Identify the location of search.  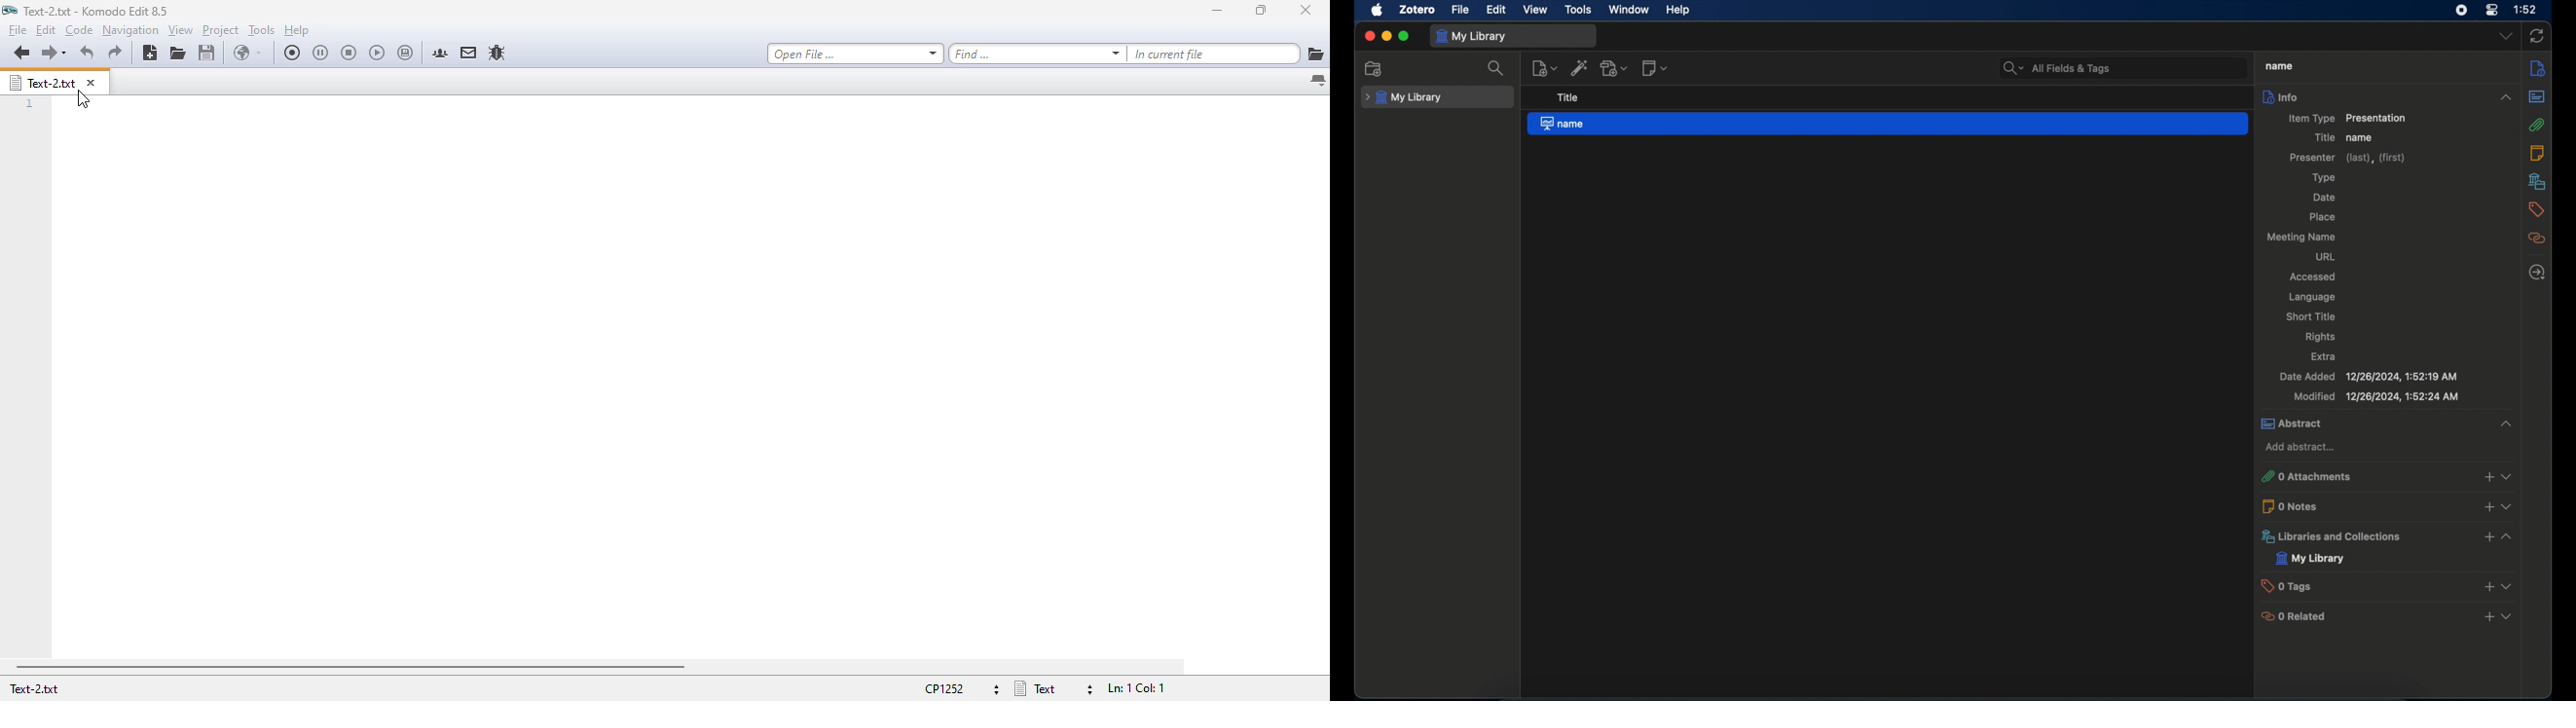
(1498, 69).